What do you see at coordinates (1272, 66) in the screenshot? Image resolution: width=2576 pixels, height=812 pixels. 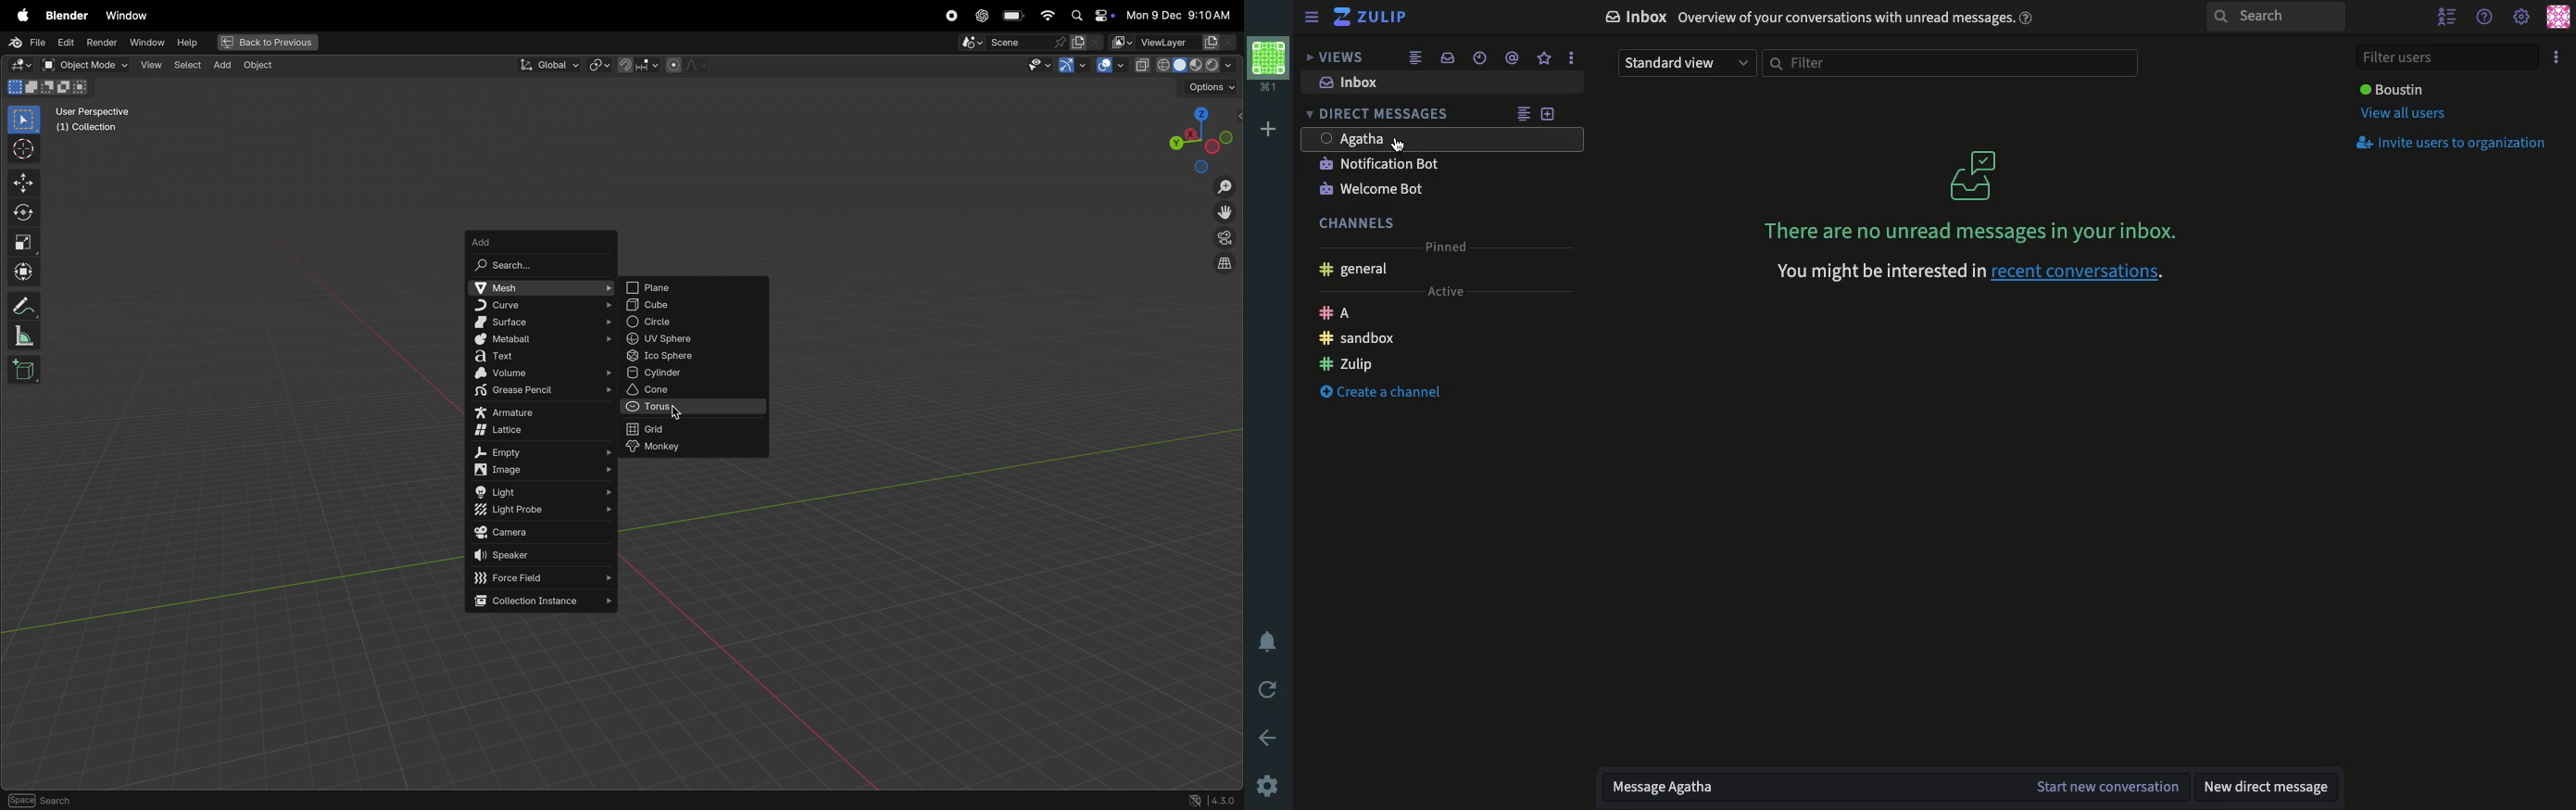 I see `Profile` at bounding box center [1272, 66].